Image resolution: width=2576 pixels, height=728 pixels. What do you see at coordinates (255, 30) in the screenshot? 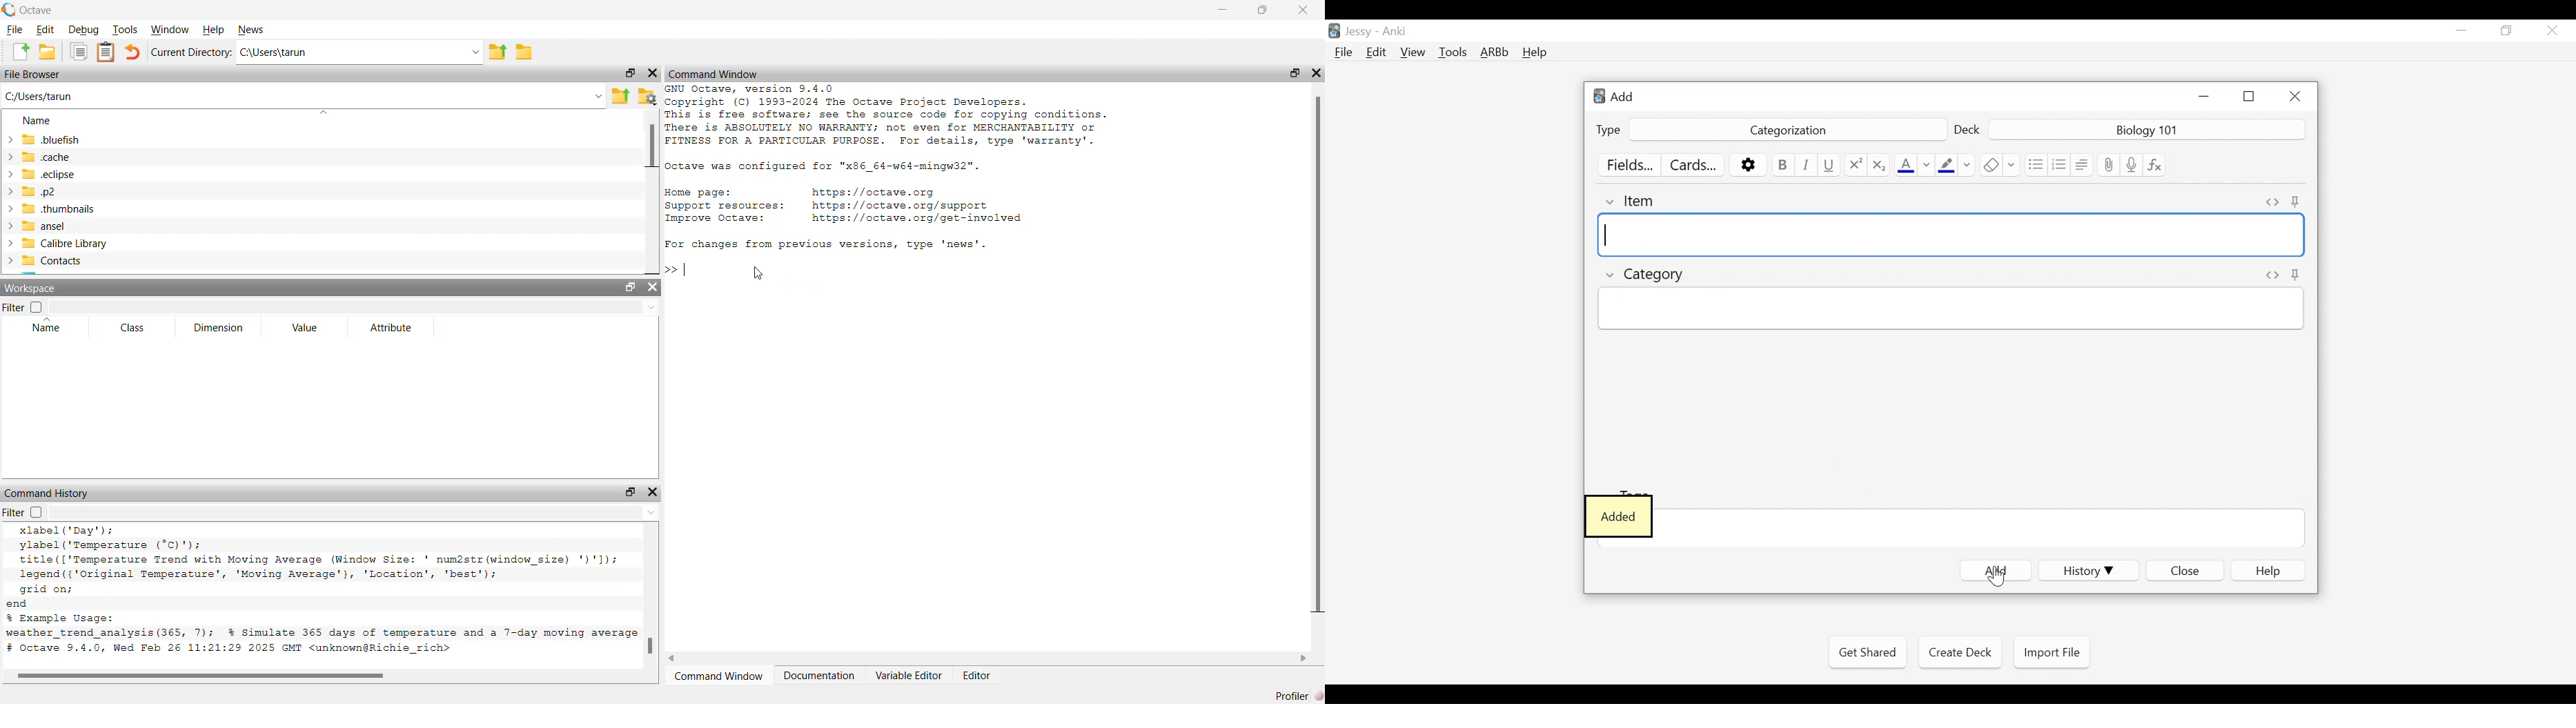
I see `News` at bounding box center [255, 30].